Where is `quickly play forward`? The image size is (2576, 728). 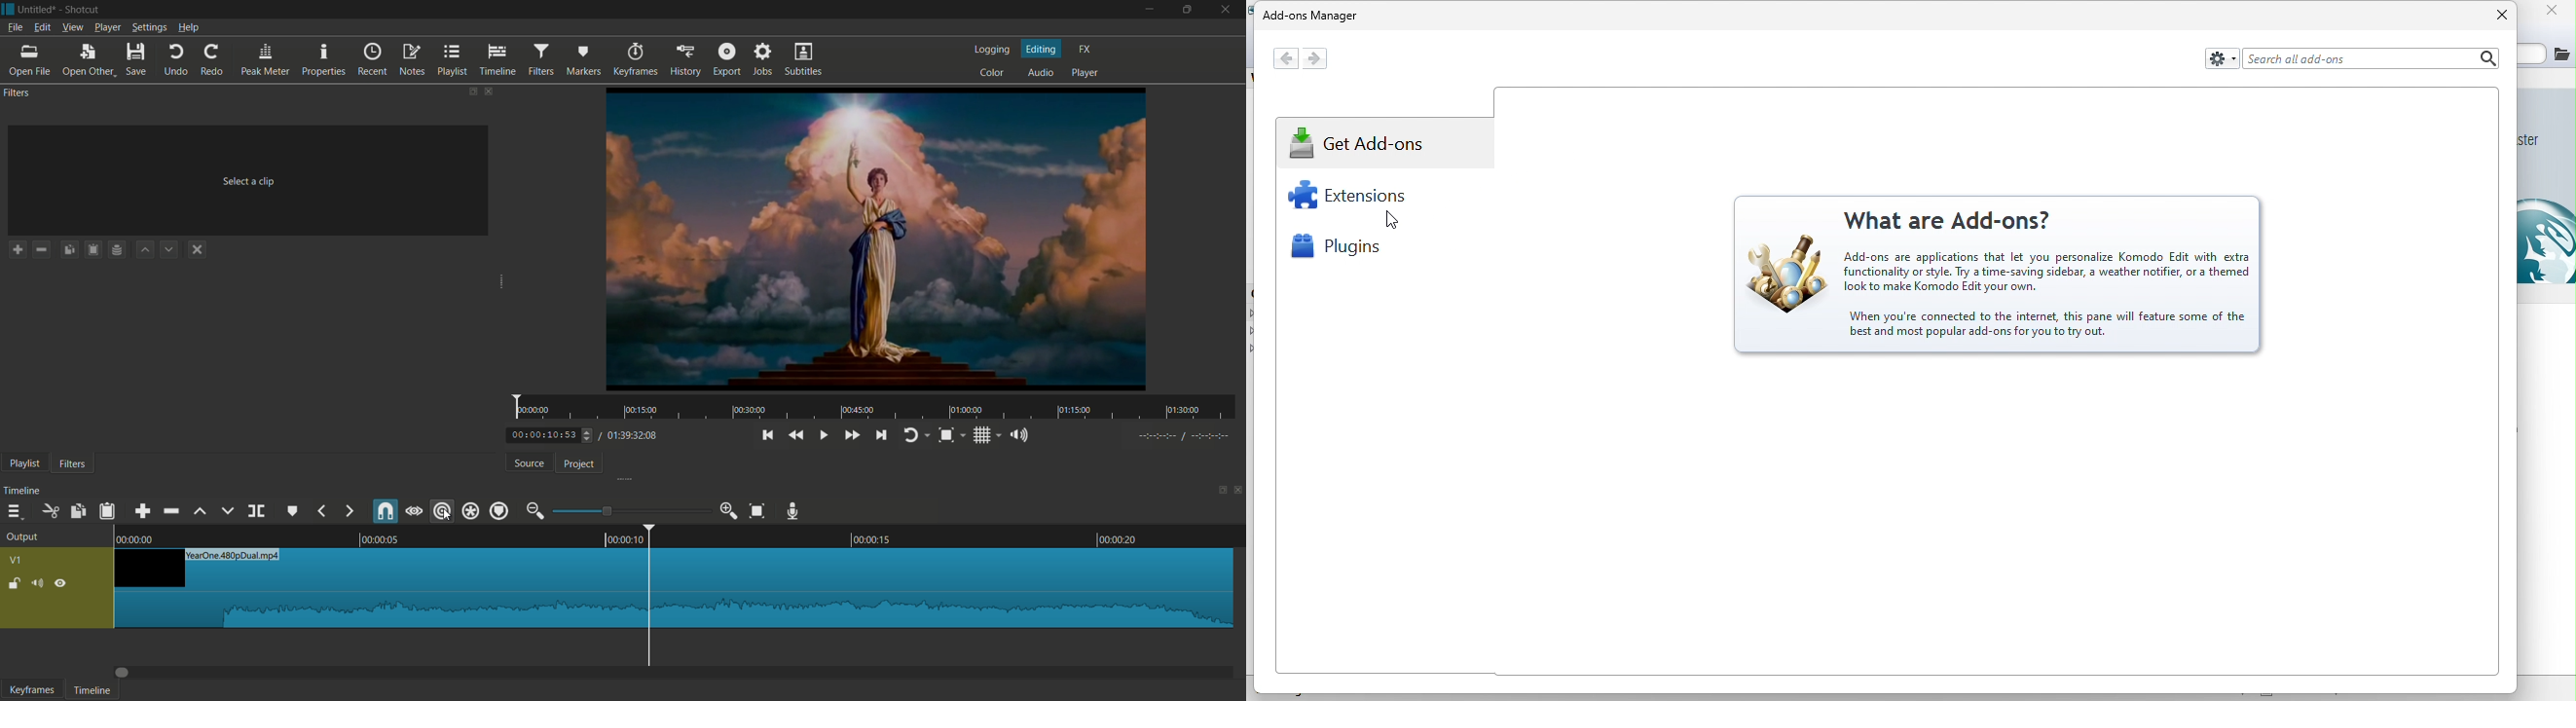 quickly play forward is located at coordinates (853, 436).